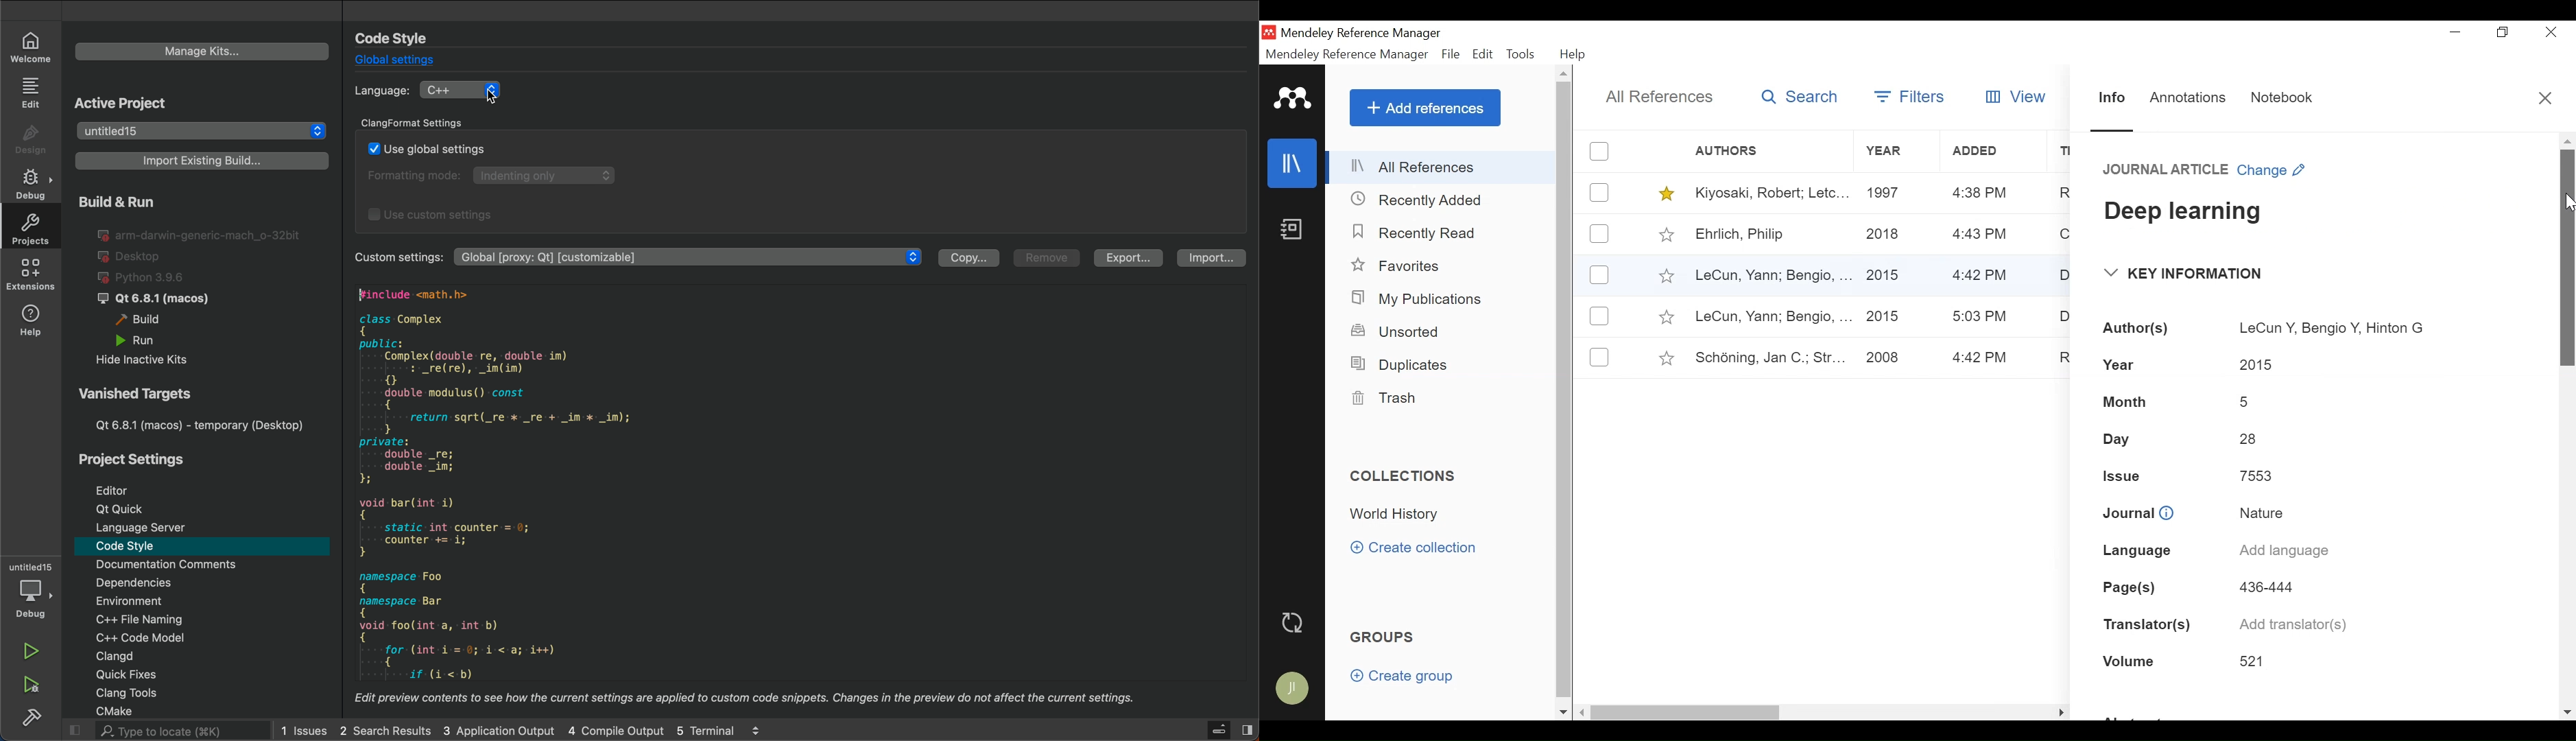  Describe the element at coordinates (801, 173) in the screenshot. I see `change format settings` at that location.